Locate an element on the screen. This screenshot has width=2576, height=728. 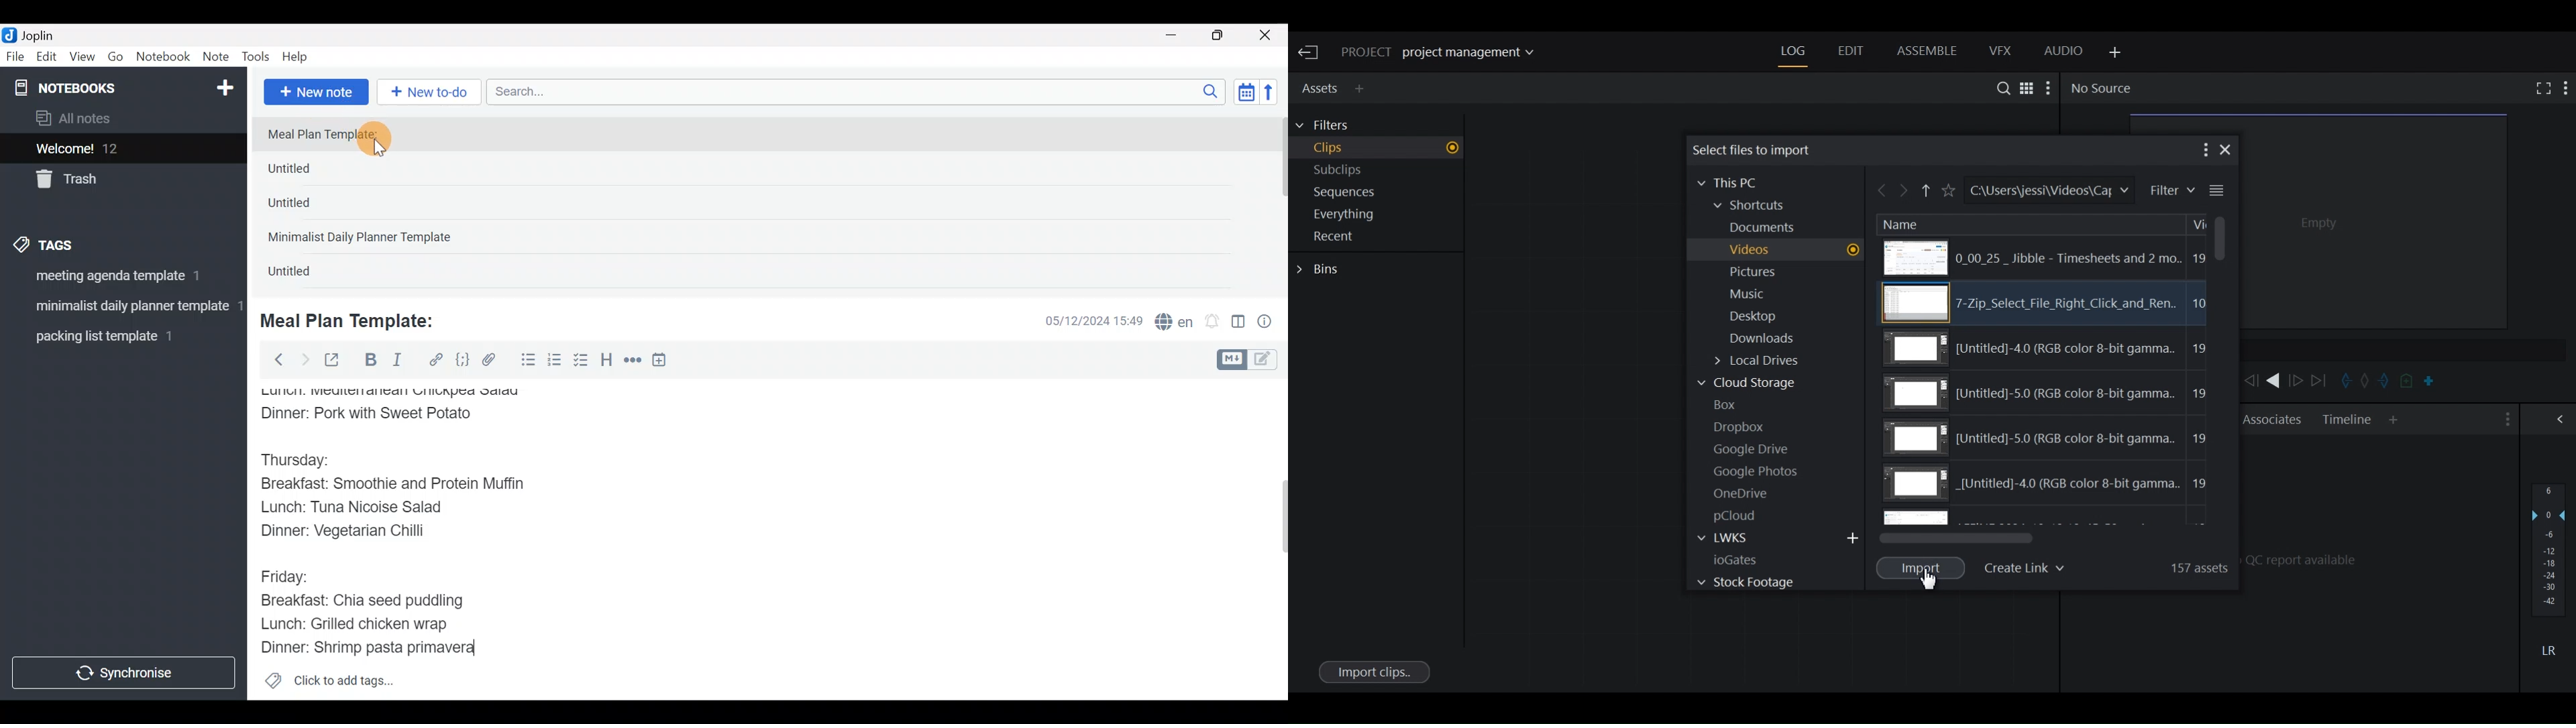
Show settings menu is located at coordinates (2567, 87).